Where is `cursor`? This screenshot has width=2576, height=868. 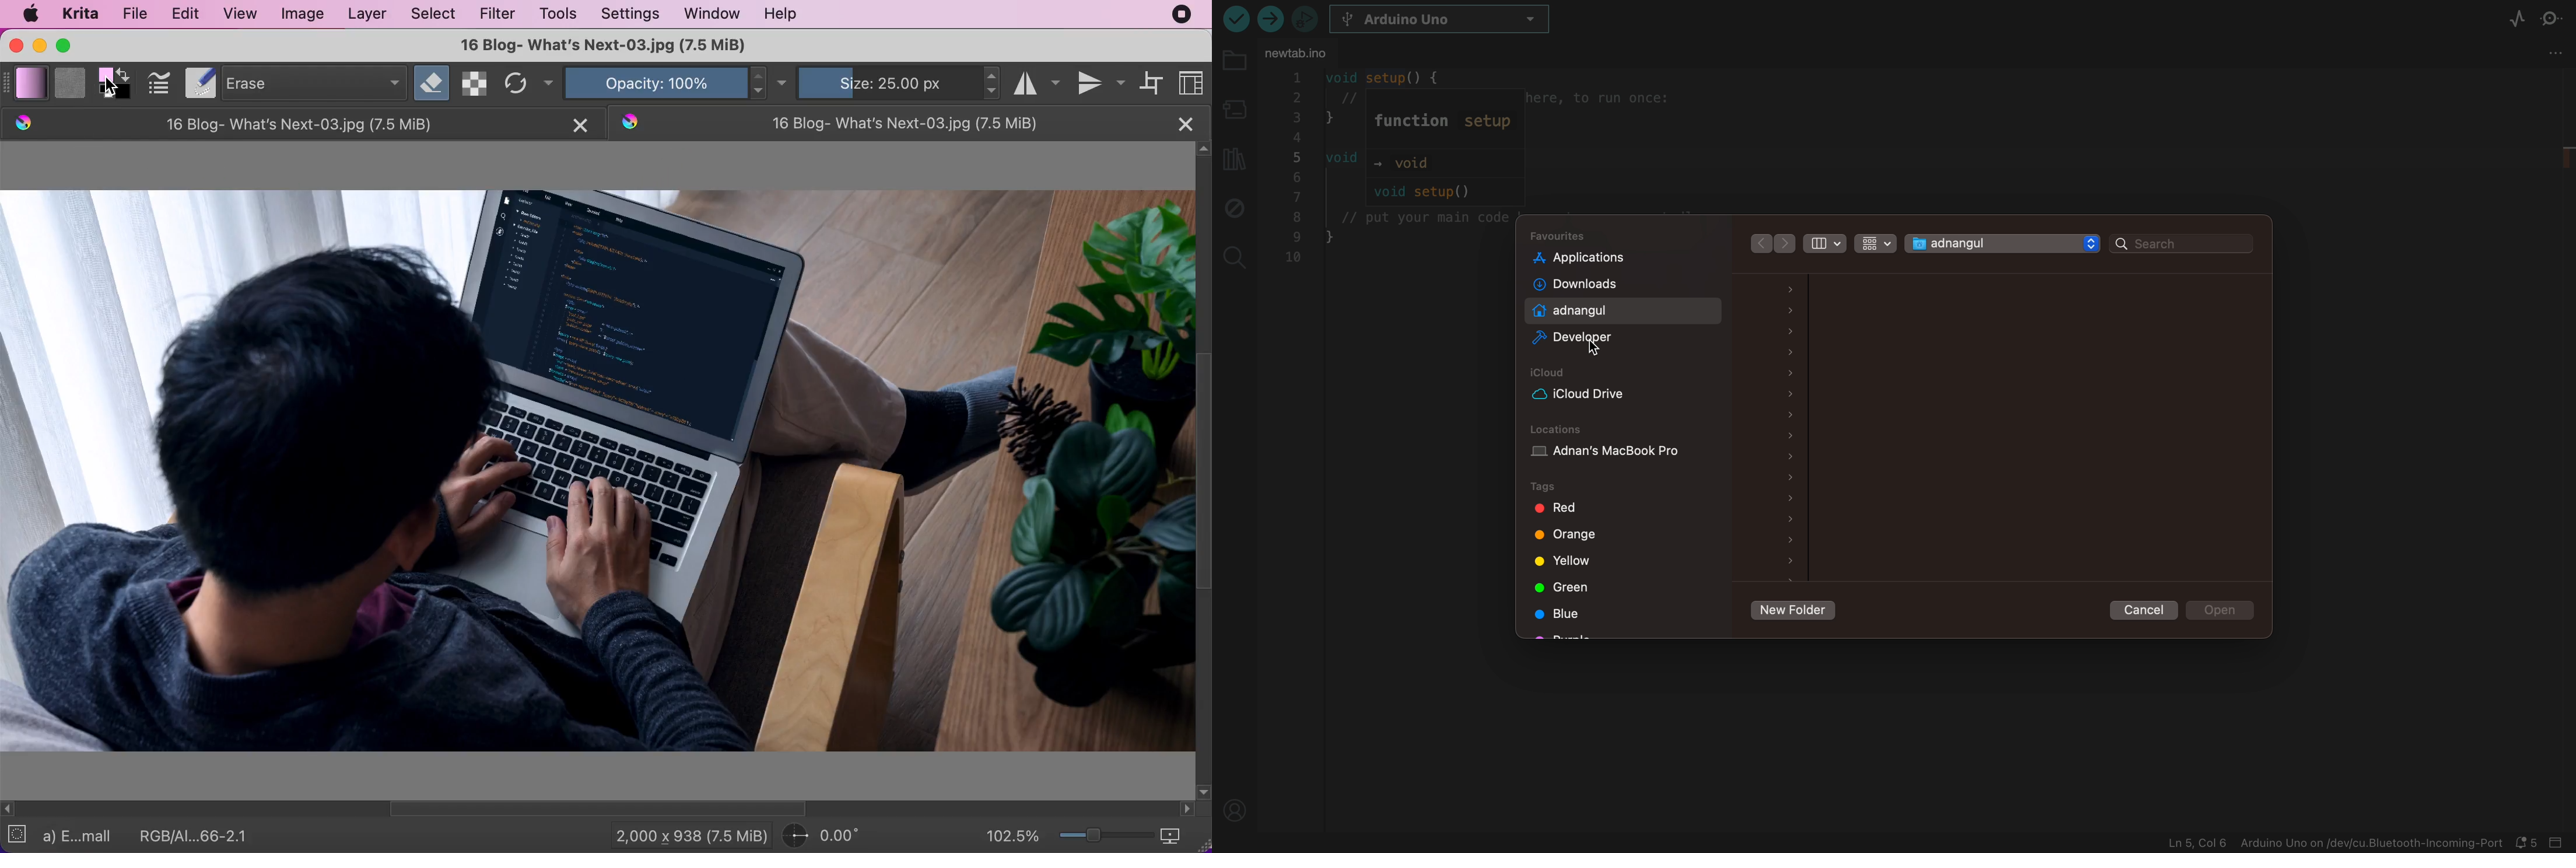
cursor is located at coordinates (1595, 347).